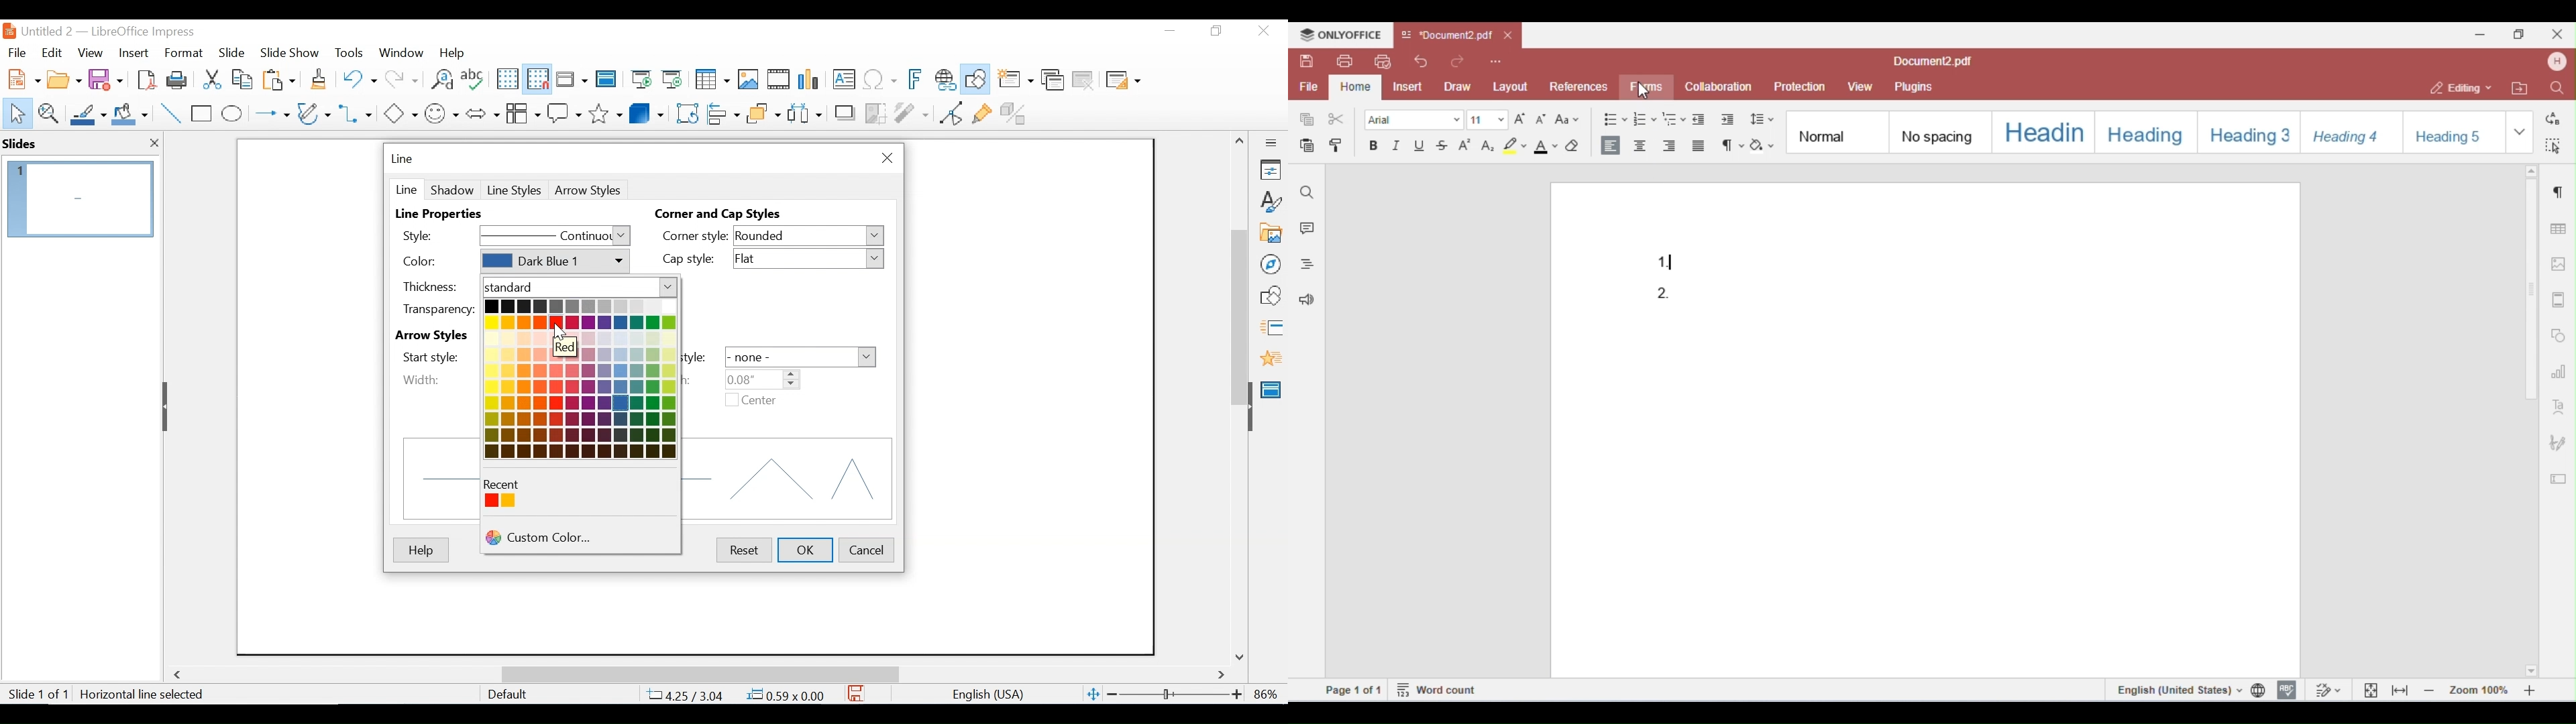 The height and width of the screenshot is (728, 2576). What do you see at coordinates (1271, 328) in the screenshot?
I see `Slide Transition` at bounding box center [1271, 328].